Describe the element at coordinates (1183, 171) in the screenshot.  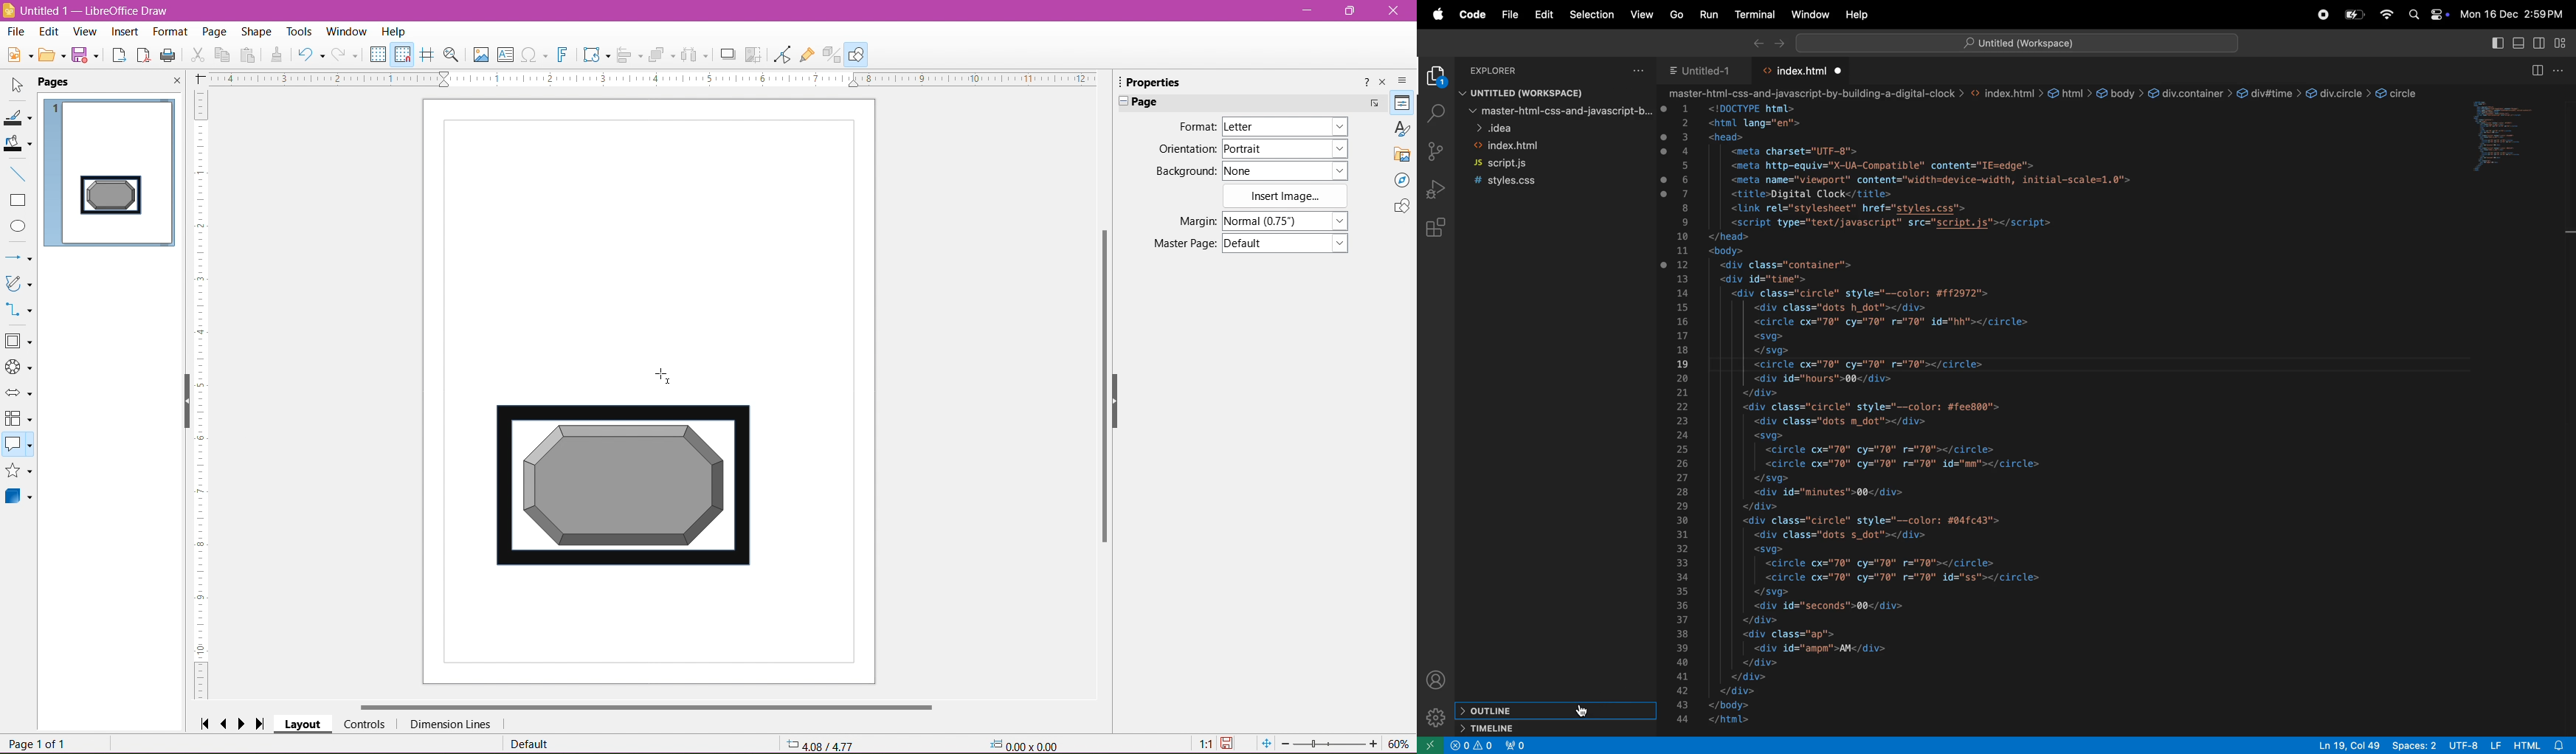
I see `Background` at that location.